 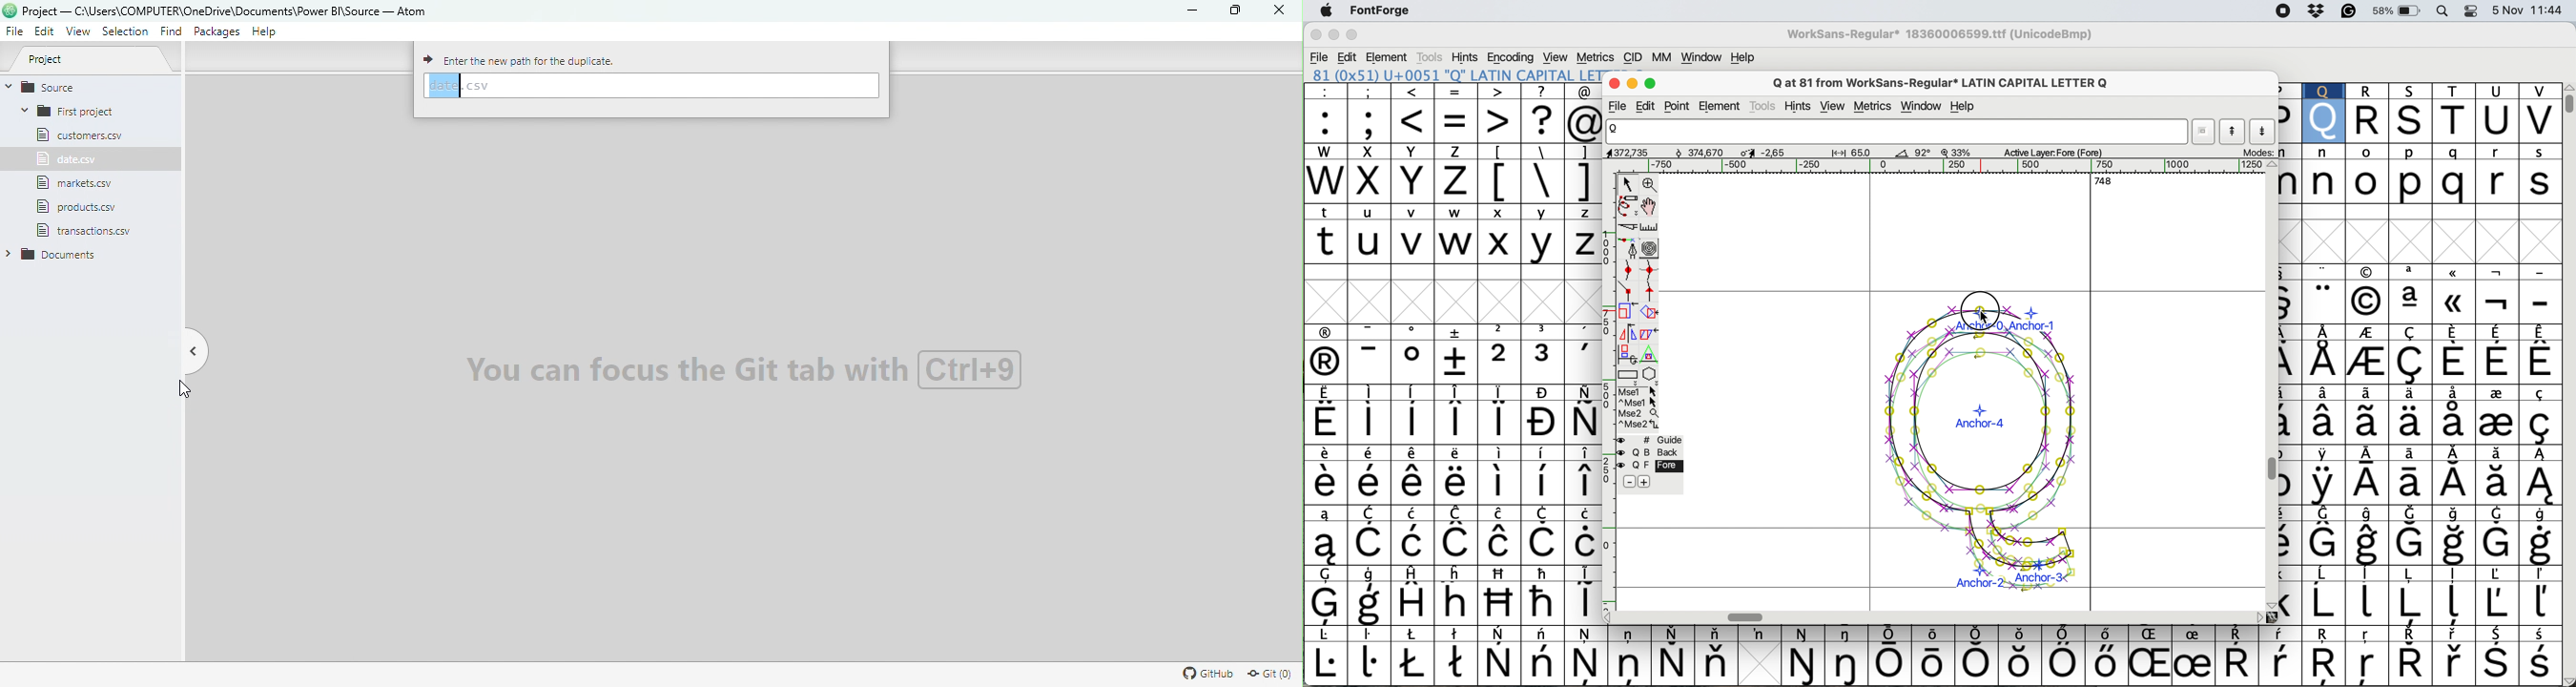 What do you see at coordinates (63, 159) in the screenshot?
I see `File` at bounding box center [63, 159].